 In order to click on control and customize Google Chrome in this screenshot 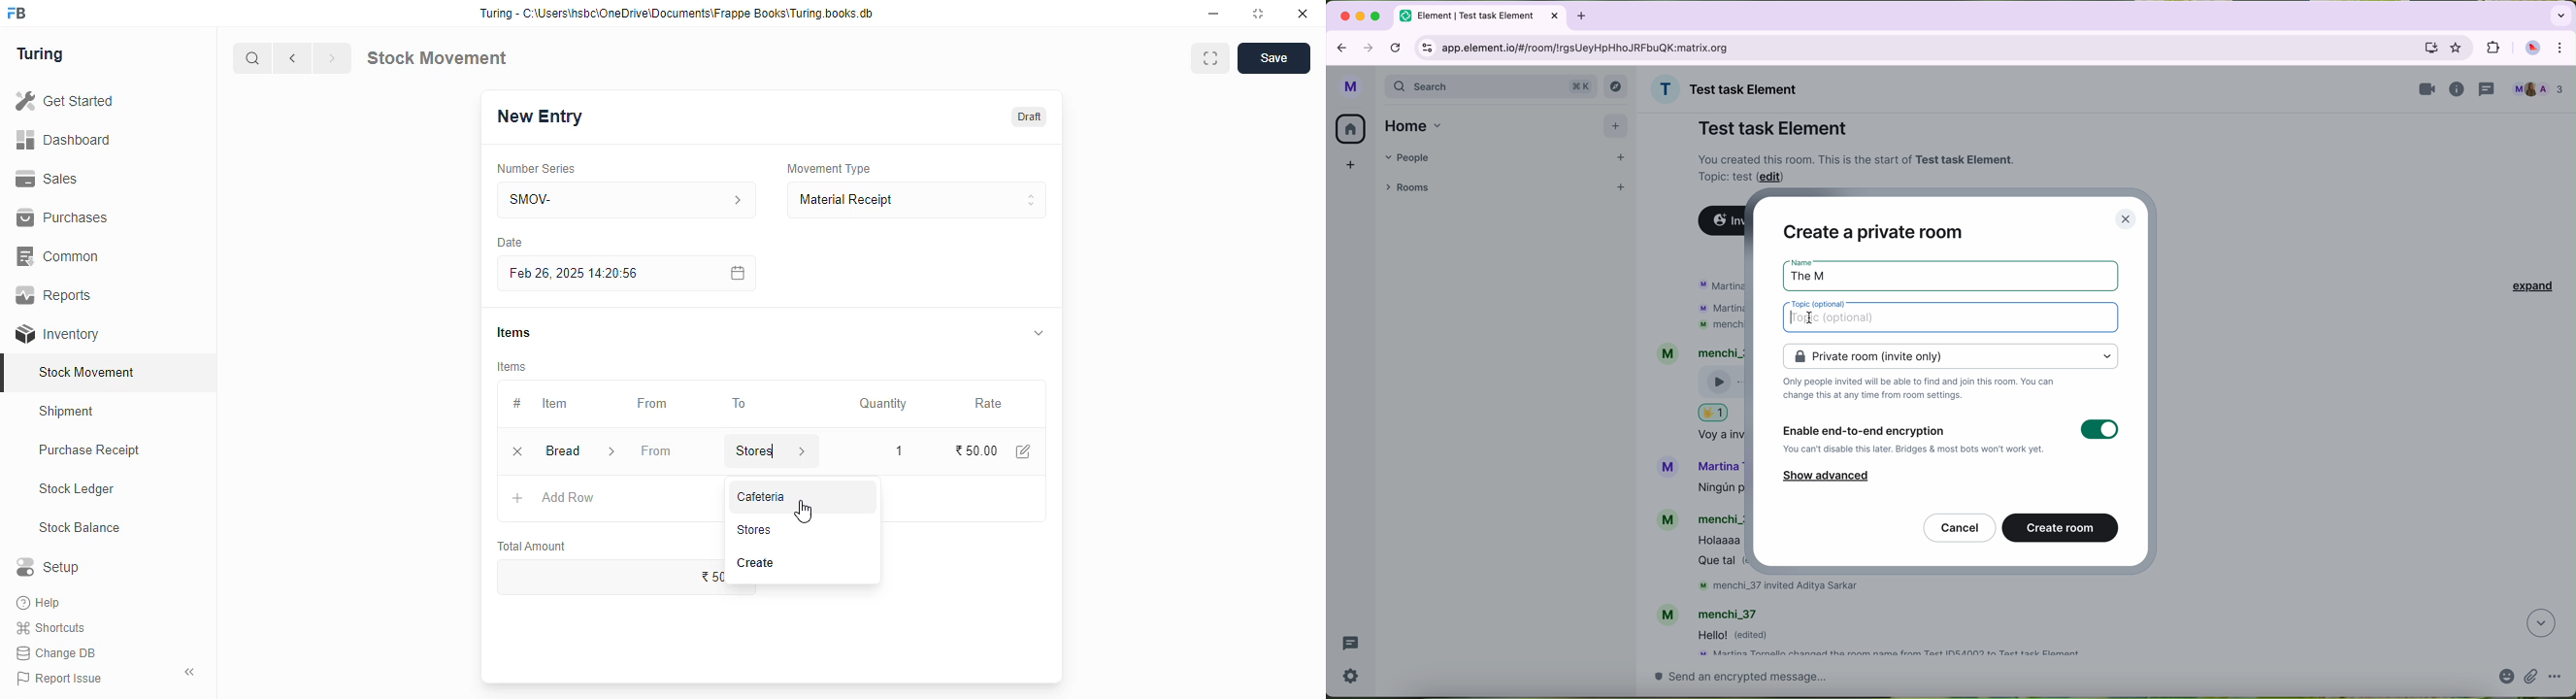, I will do `click(2566, 48)`.